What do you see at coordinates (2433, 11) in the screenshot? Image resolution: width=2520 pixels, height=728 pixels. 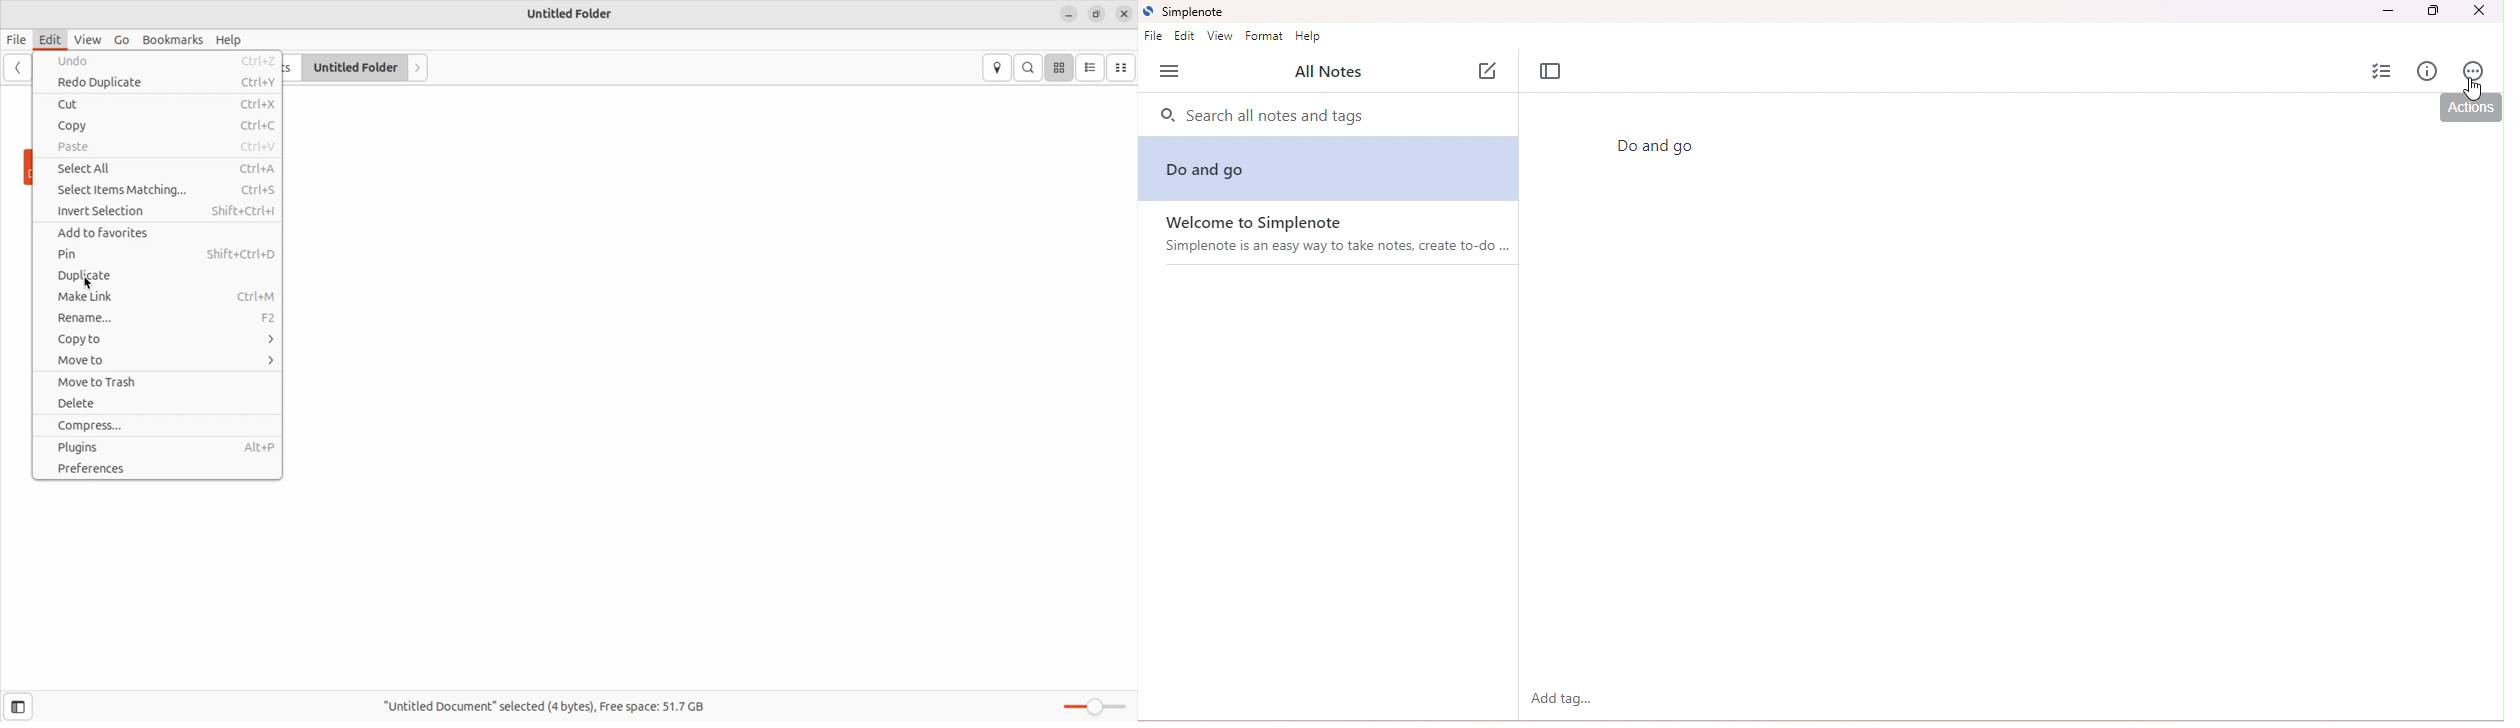 I see `maximize` at bounding box center [2433, 11].